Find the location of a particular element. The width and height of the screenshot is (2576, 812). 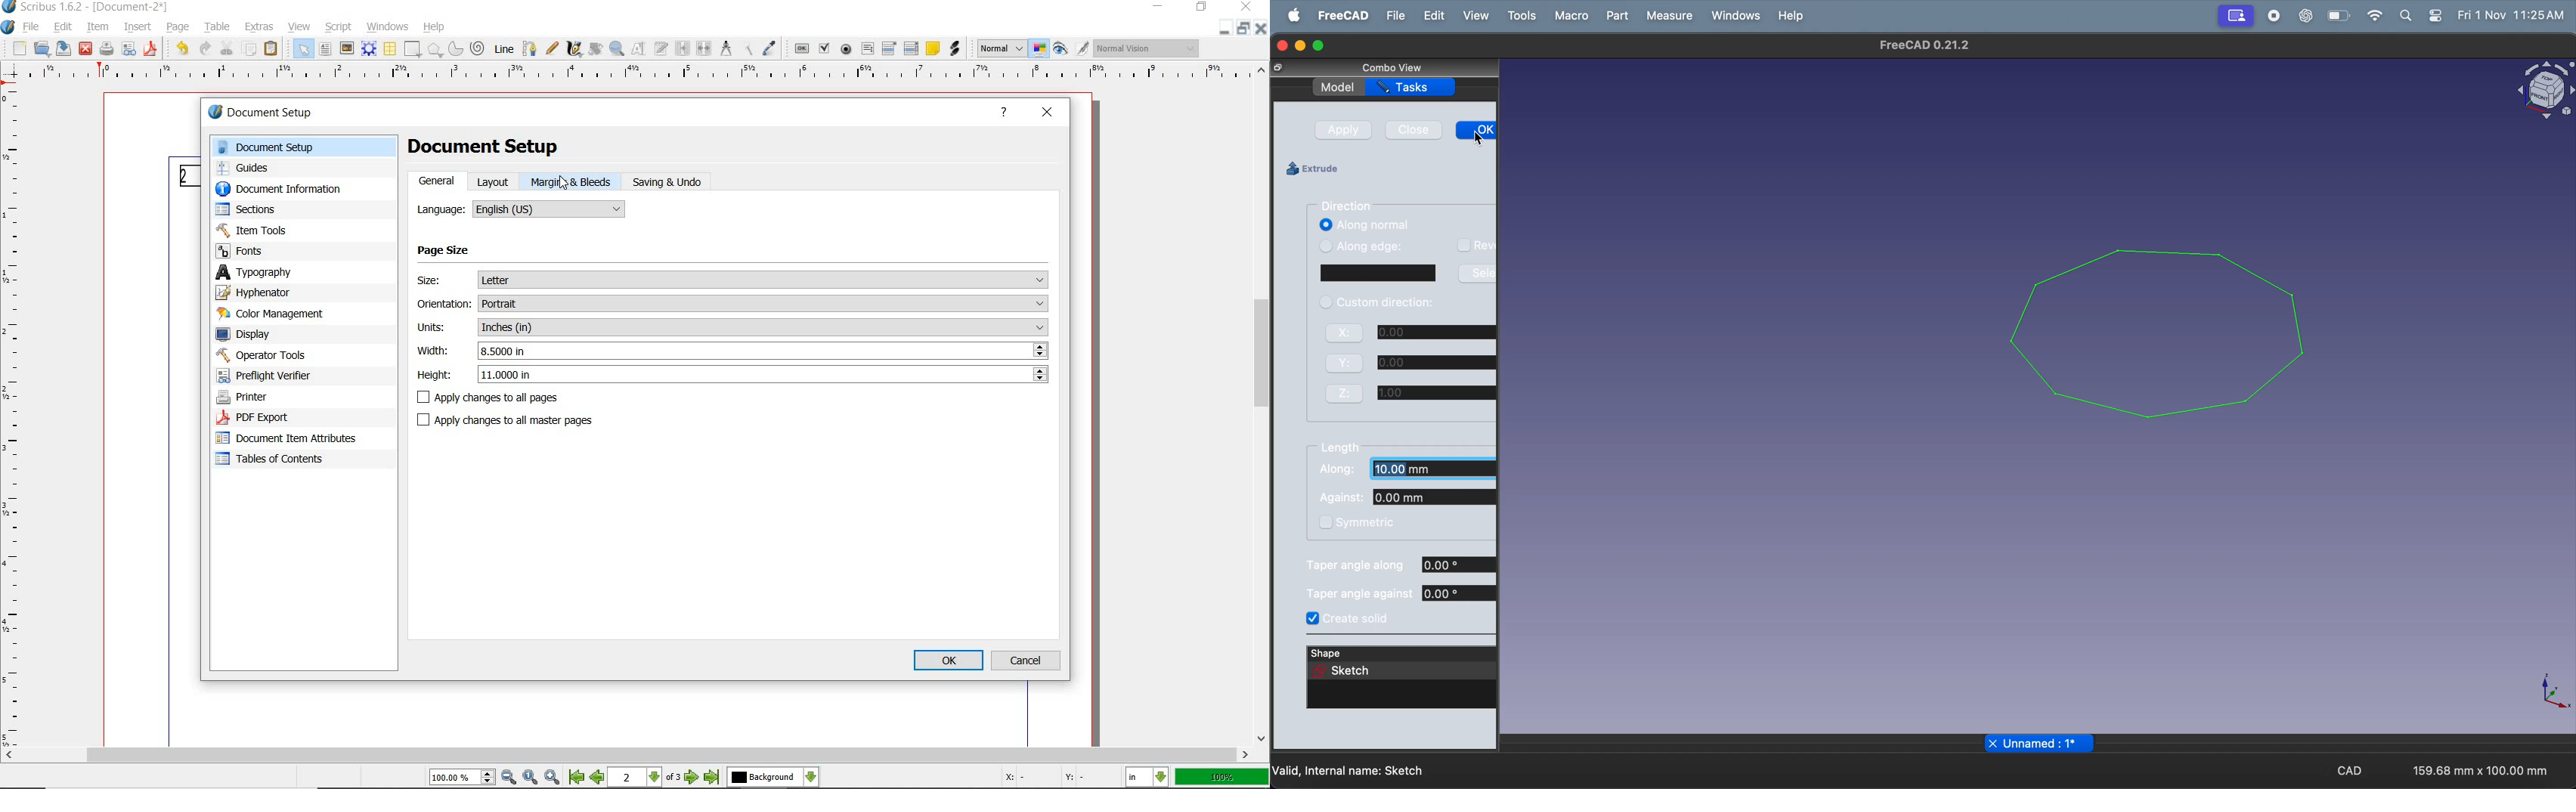

render frame is located at coordinates (369, 48).